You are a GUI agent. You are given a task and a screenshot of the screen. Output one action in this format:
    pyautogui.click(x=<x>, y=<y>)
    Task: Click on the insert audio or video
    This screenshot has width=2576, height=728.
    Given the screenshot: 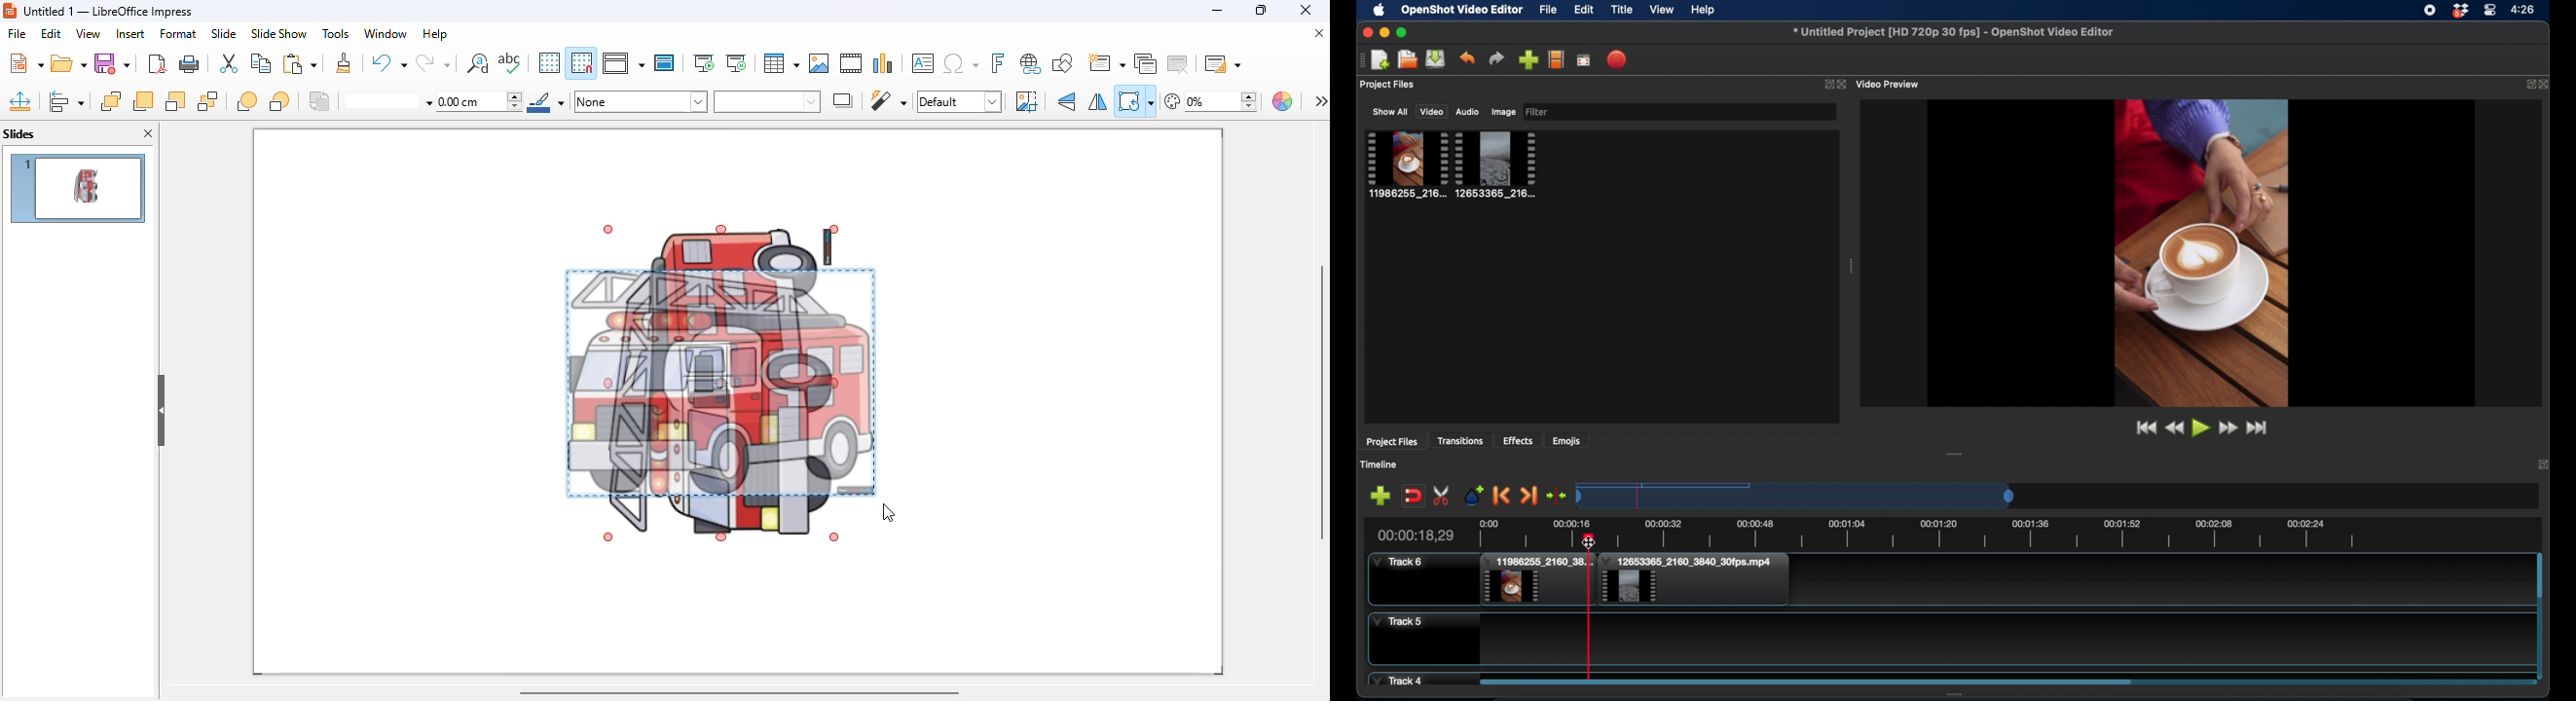 What is the action you would take?
    pyautogui.click(x=851, y=63)
    